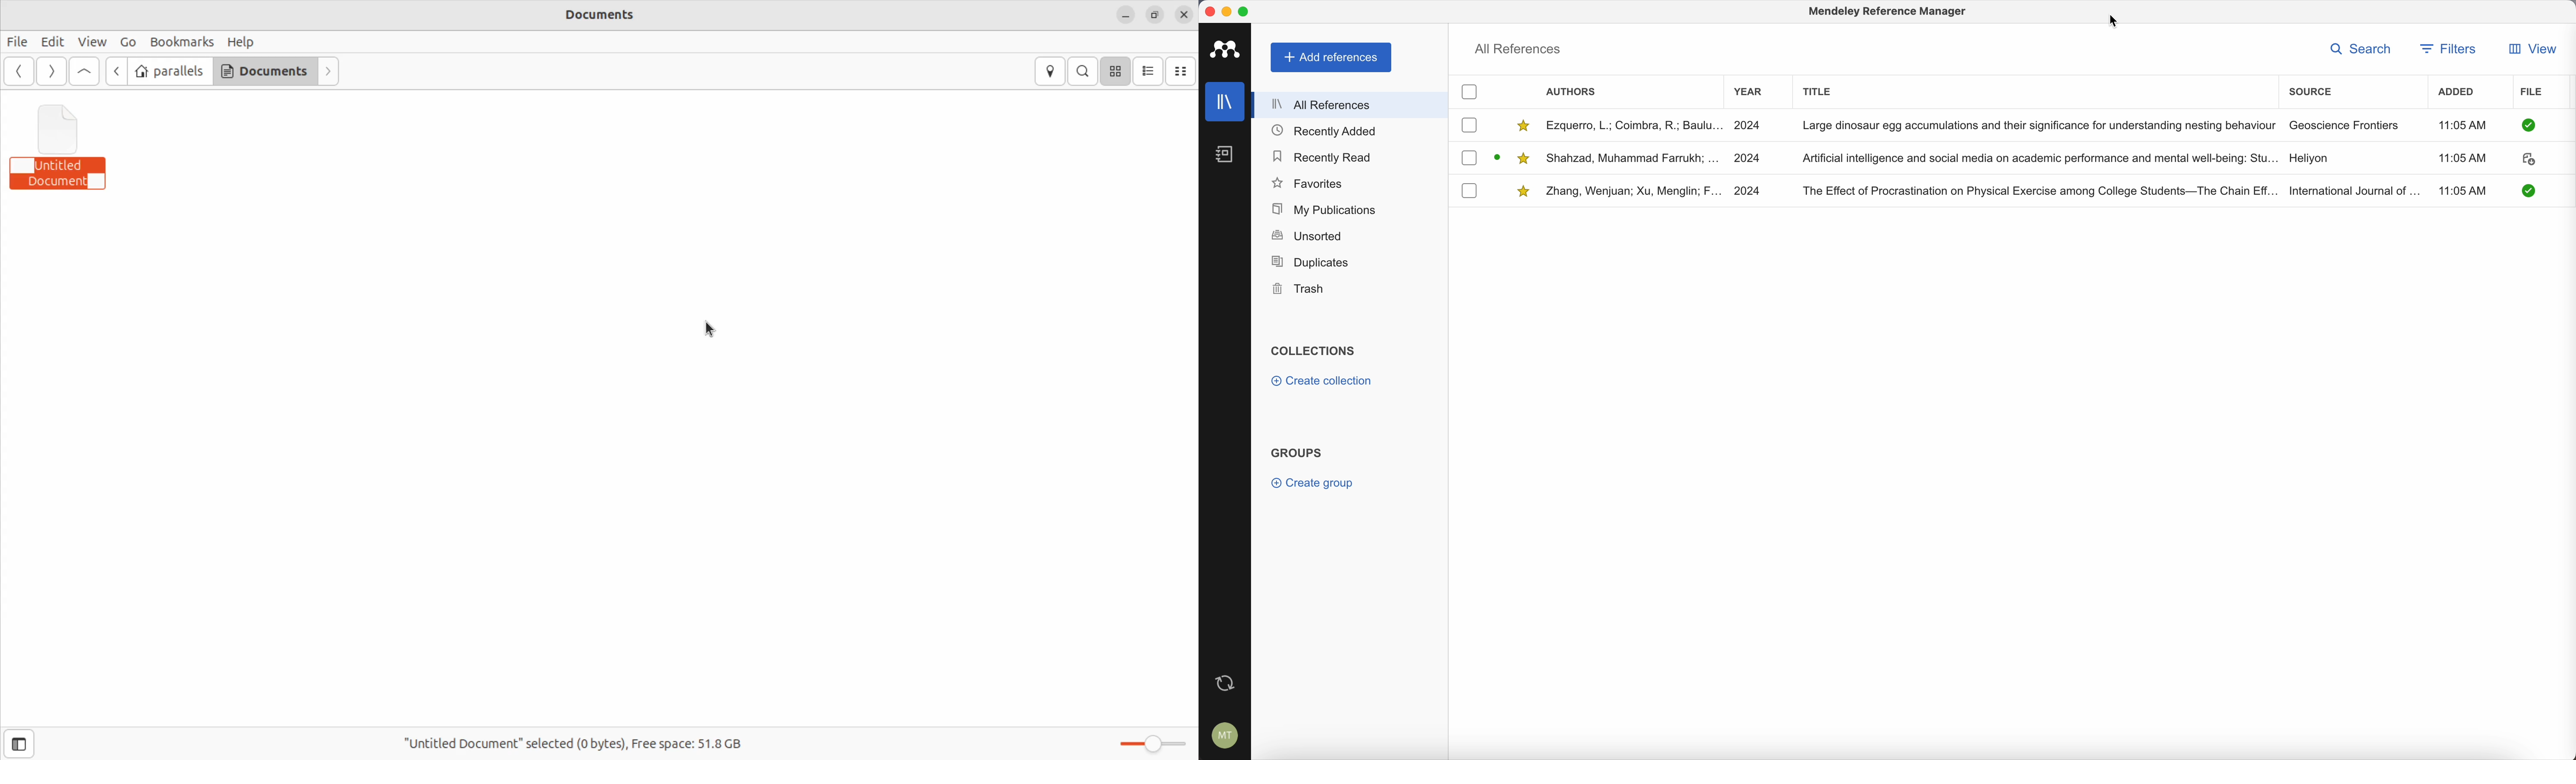 The width and height of the screenshot is (2576, 784). I want to click on back ward, so click(21, 72).